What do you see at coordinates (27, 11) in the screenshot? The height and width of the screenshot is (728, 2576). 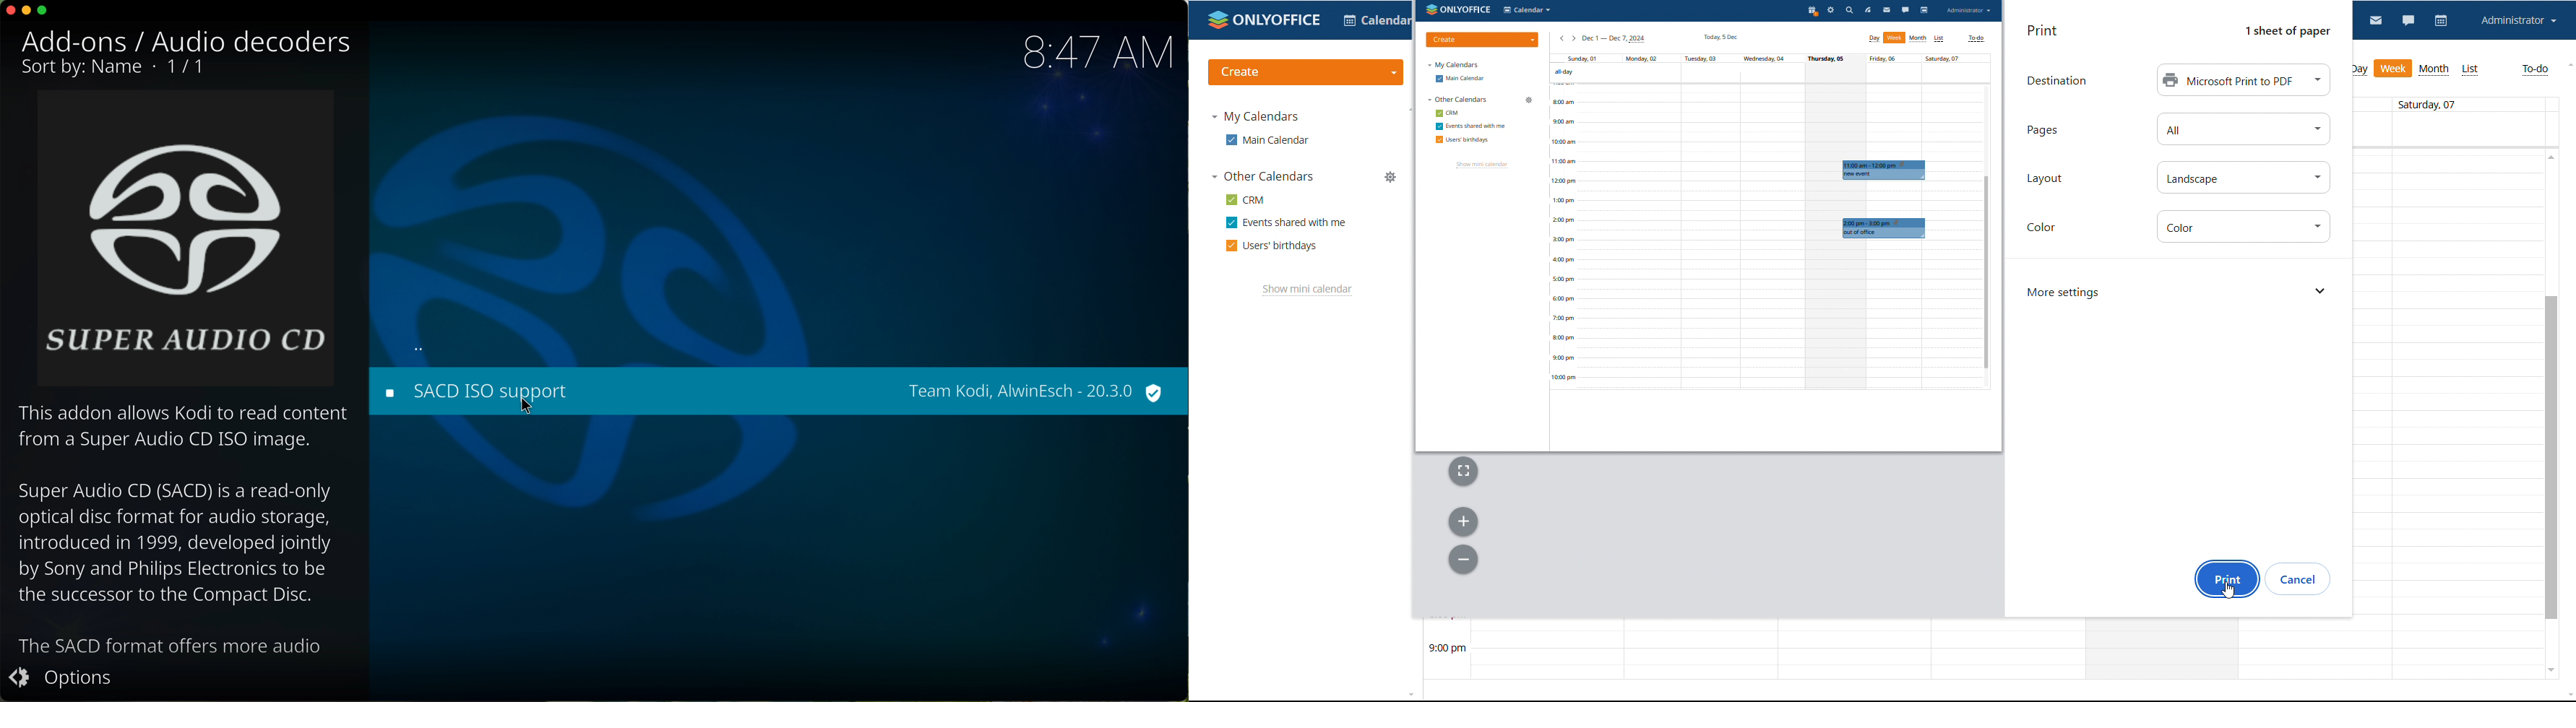 I see `minimize program` at bounding box center [27, 11].